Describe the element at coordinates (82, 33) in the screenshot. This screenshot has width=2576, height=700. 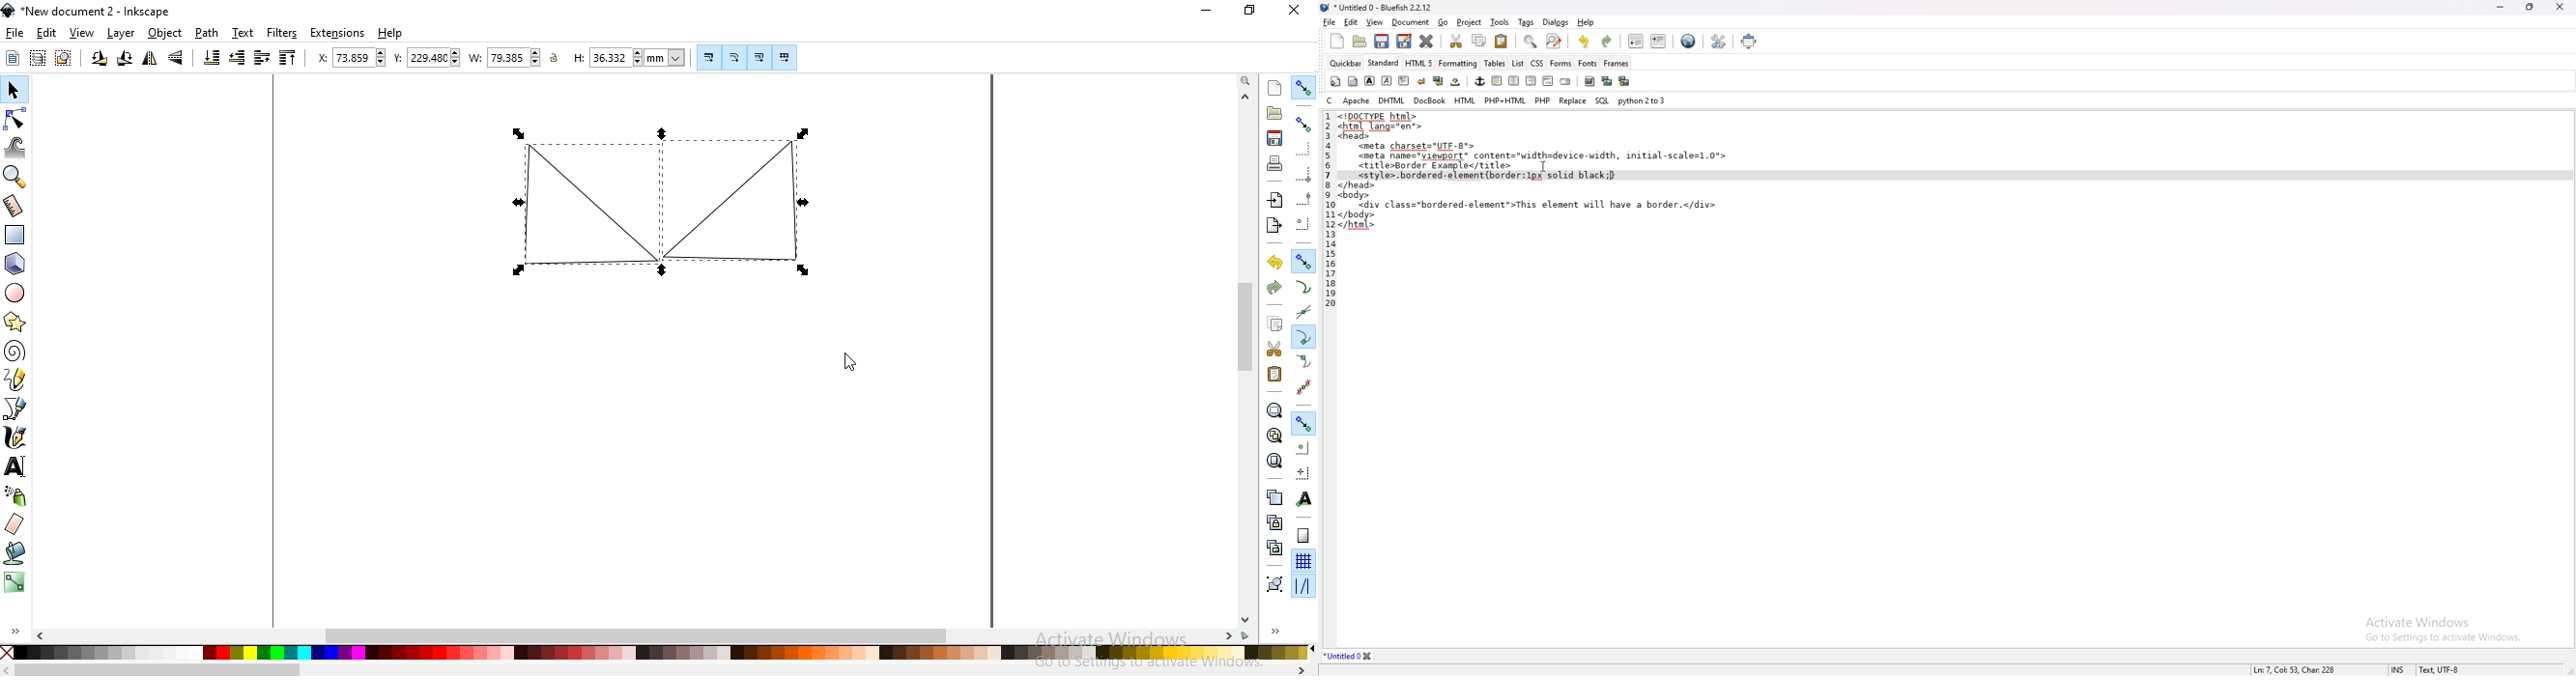
I see `view` at that location.